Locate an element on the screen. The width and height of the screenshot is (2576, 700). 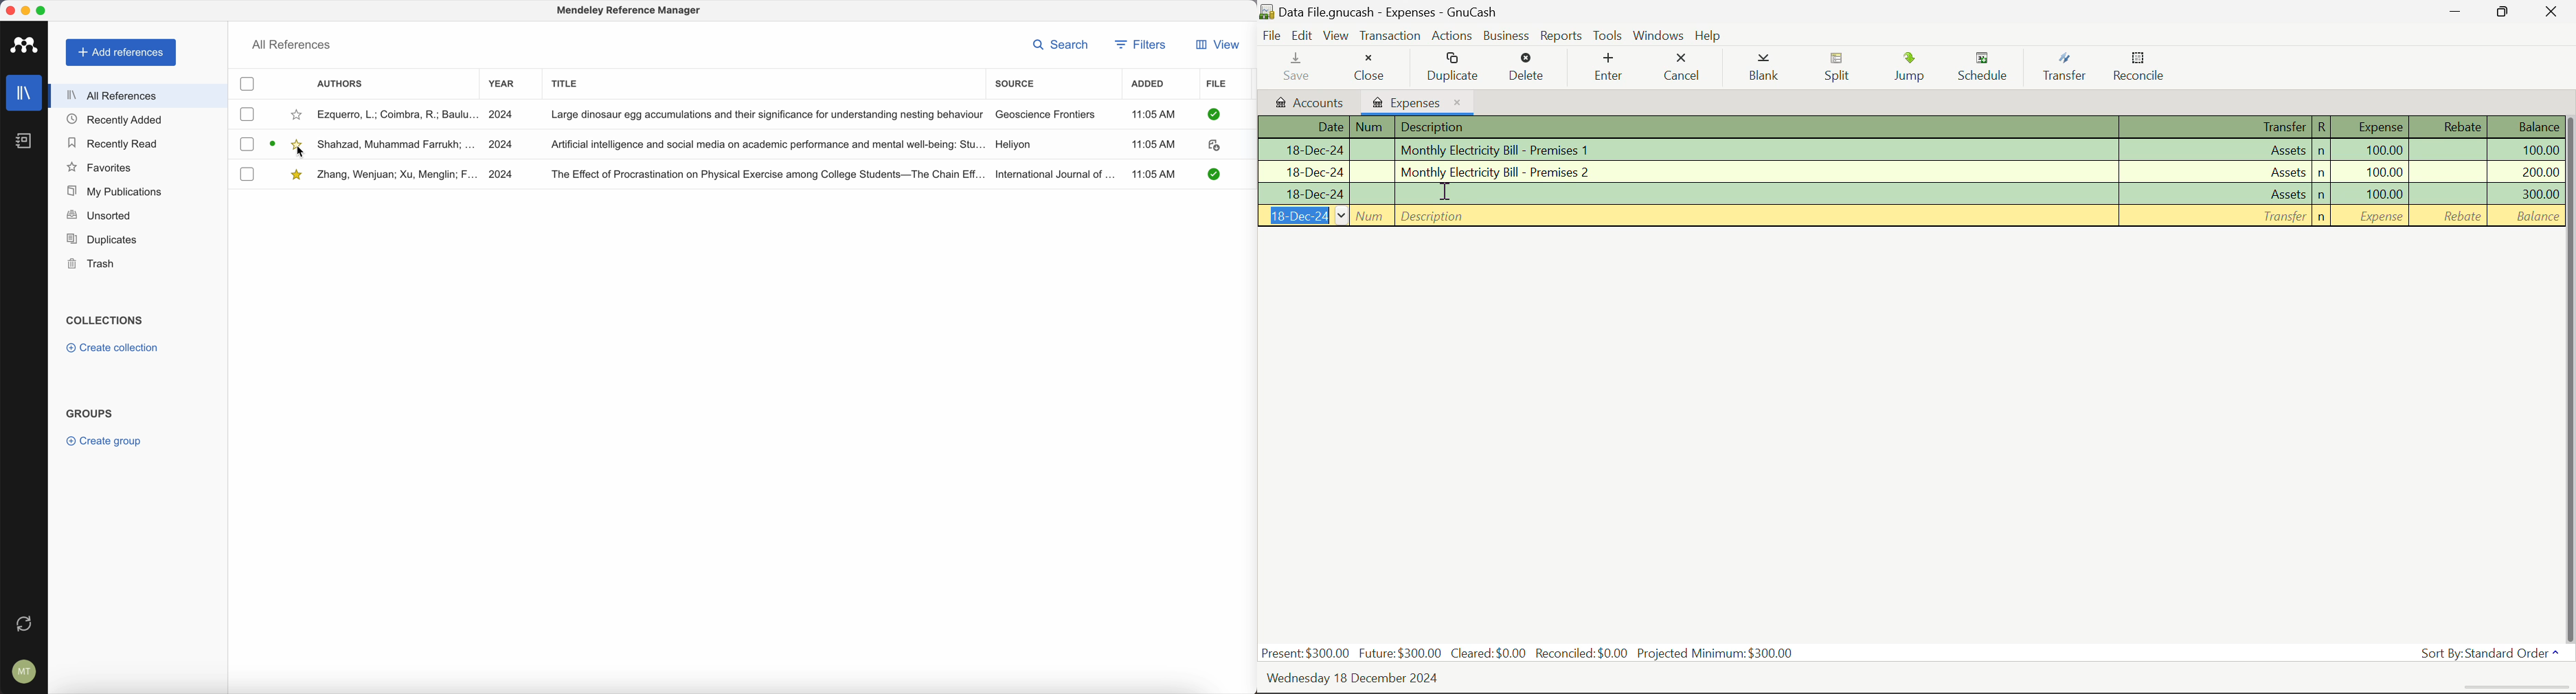
favorite is located at coordinates (297, 142).